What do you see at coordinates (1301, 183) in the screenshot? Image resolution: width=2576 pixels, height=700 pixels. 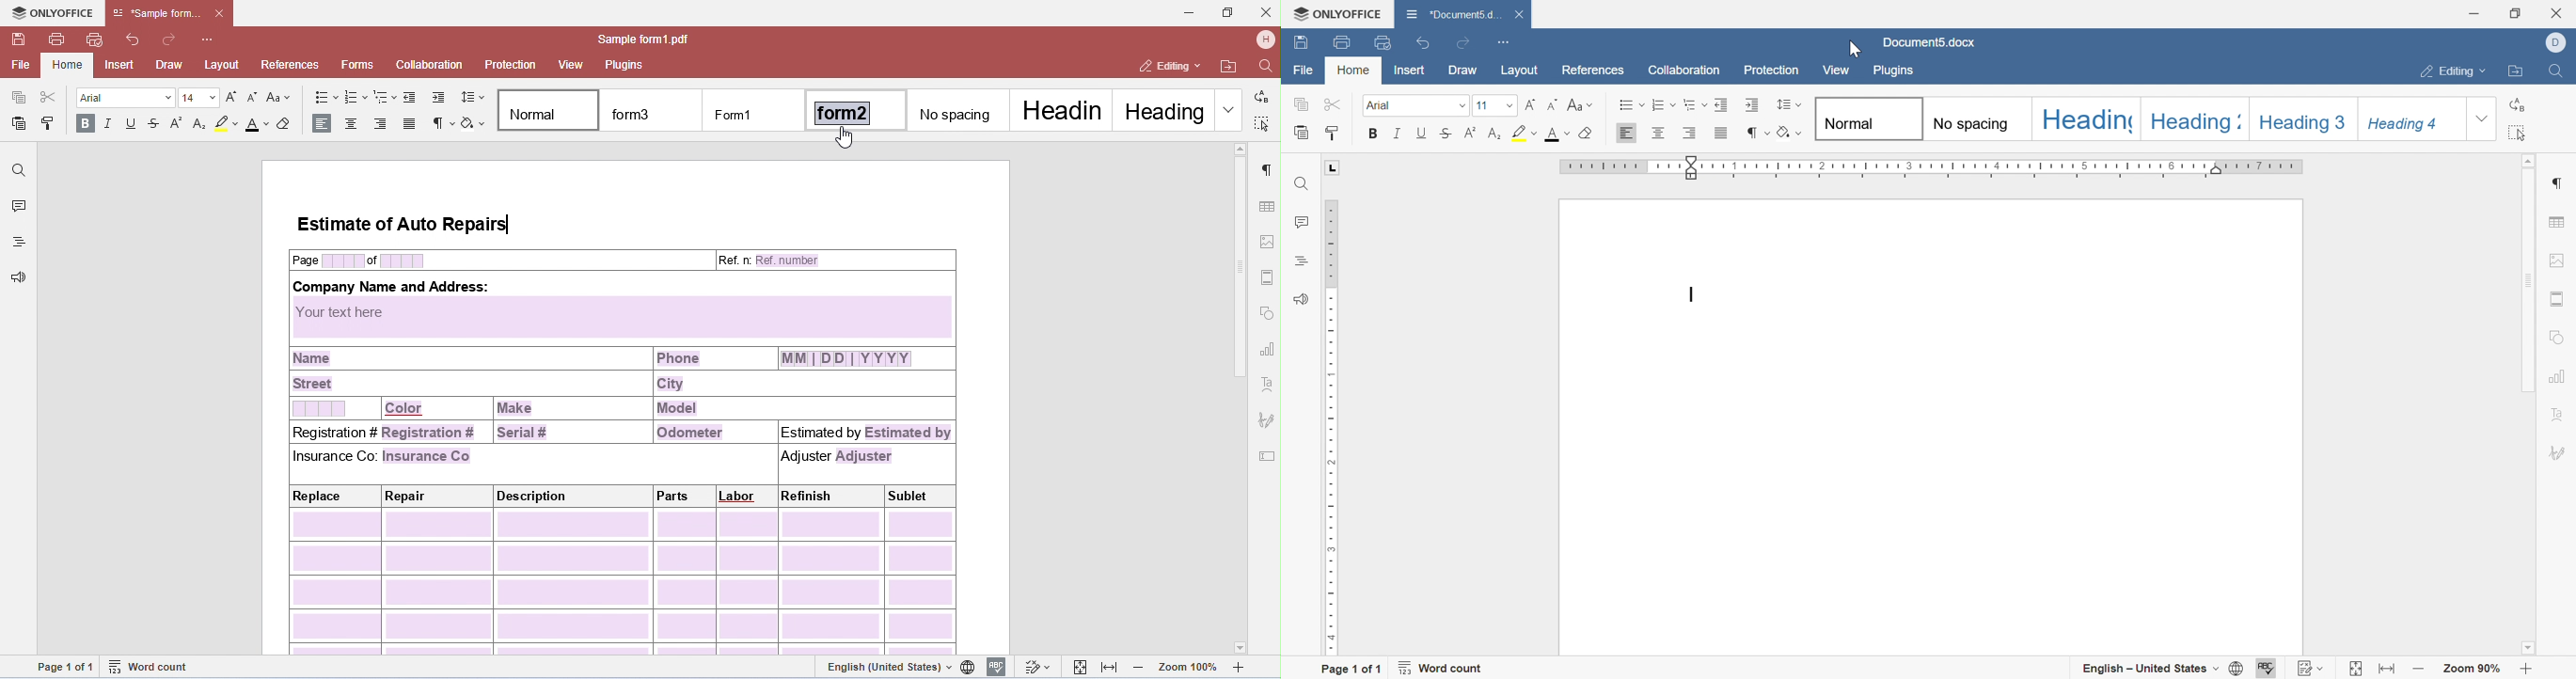 I see `find` at bounding box center [1301, 183].